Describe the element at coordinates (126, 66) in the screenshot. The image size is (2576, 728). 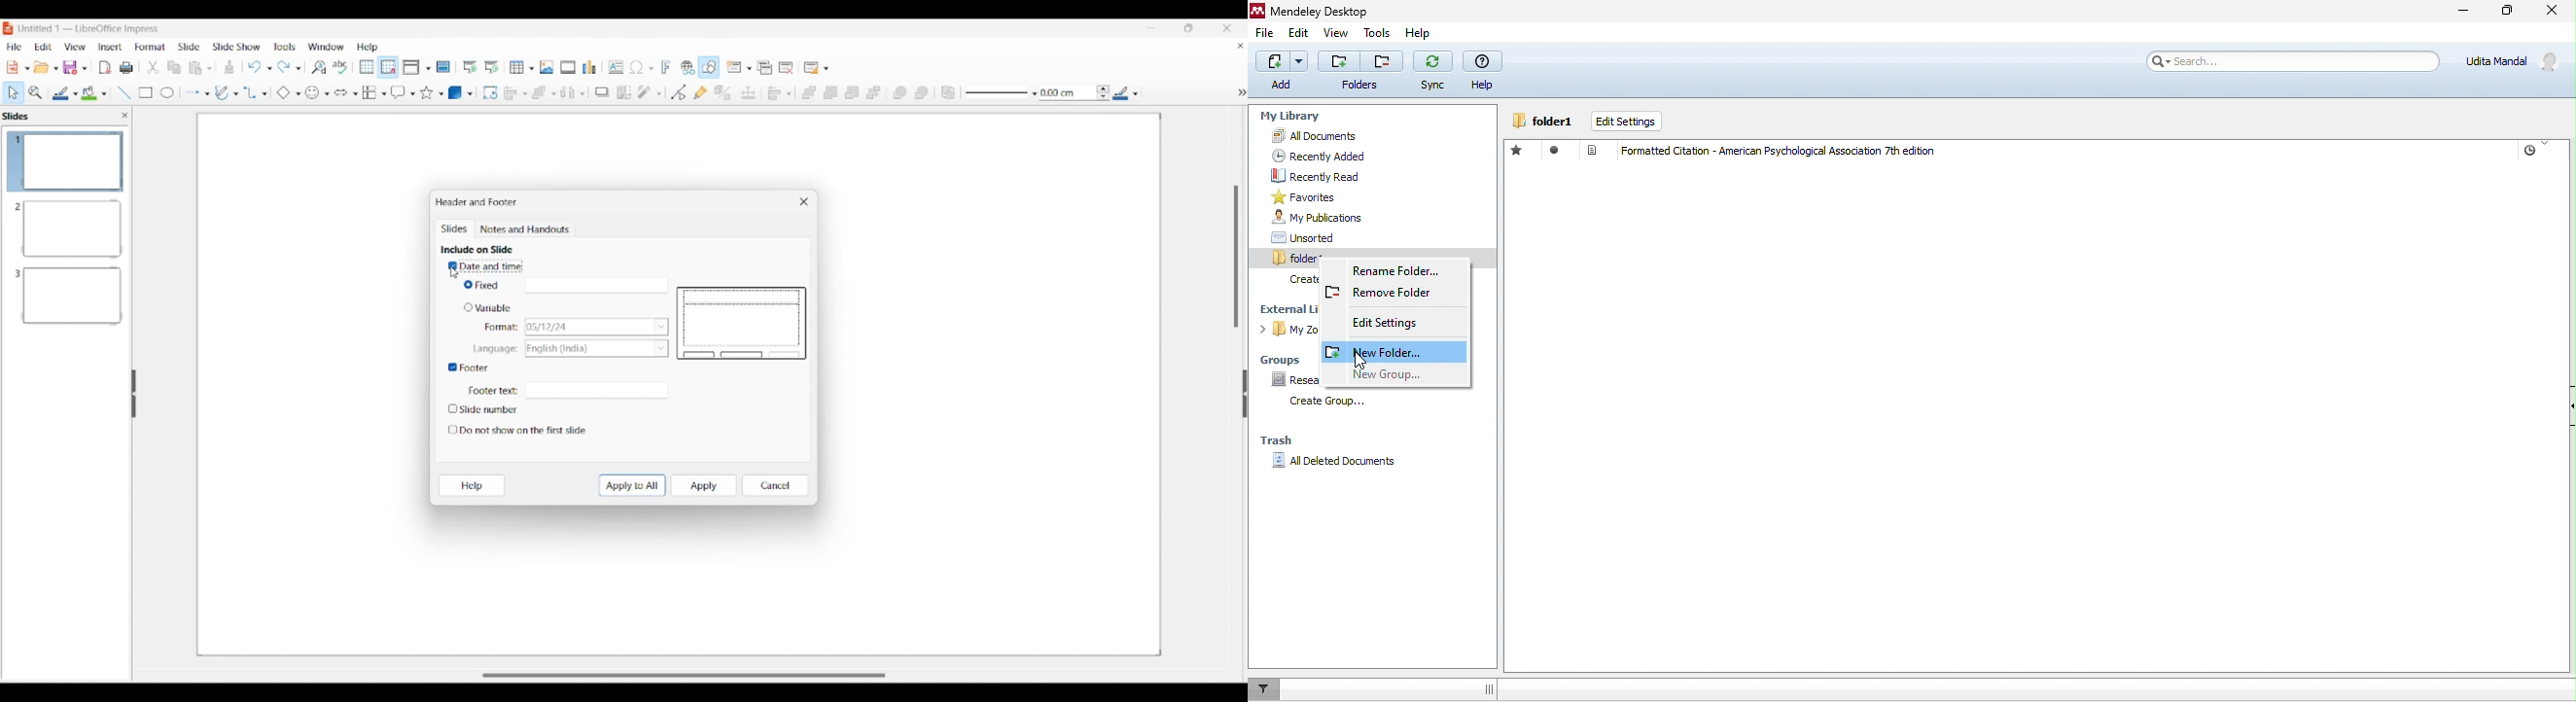
I see `Print` at that location.